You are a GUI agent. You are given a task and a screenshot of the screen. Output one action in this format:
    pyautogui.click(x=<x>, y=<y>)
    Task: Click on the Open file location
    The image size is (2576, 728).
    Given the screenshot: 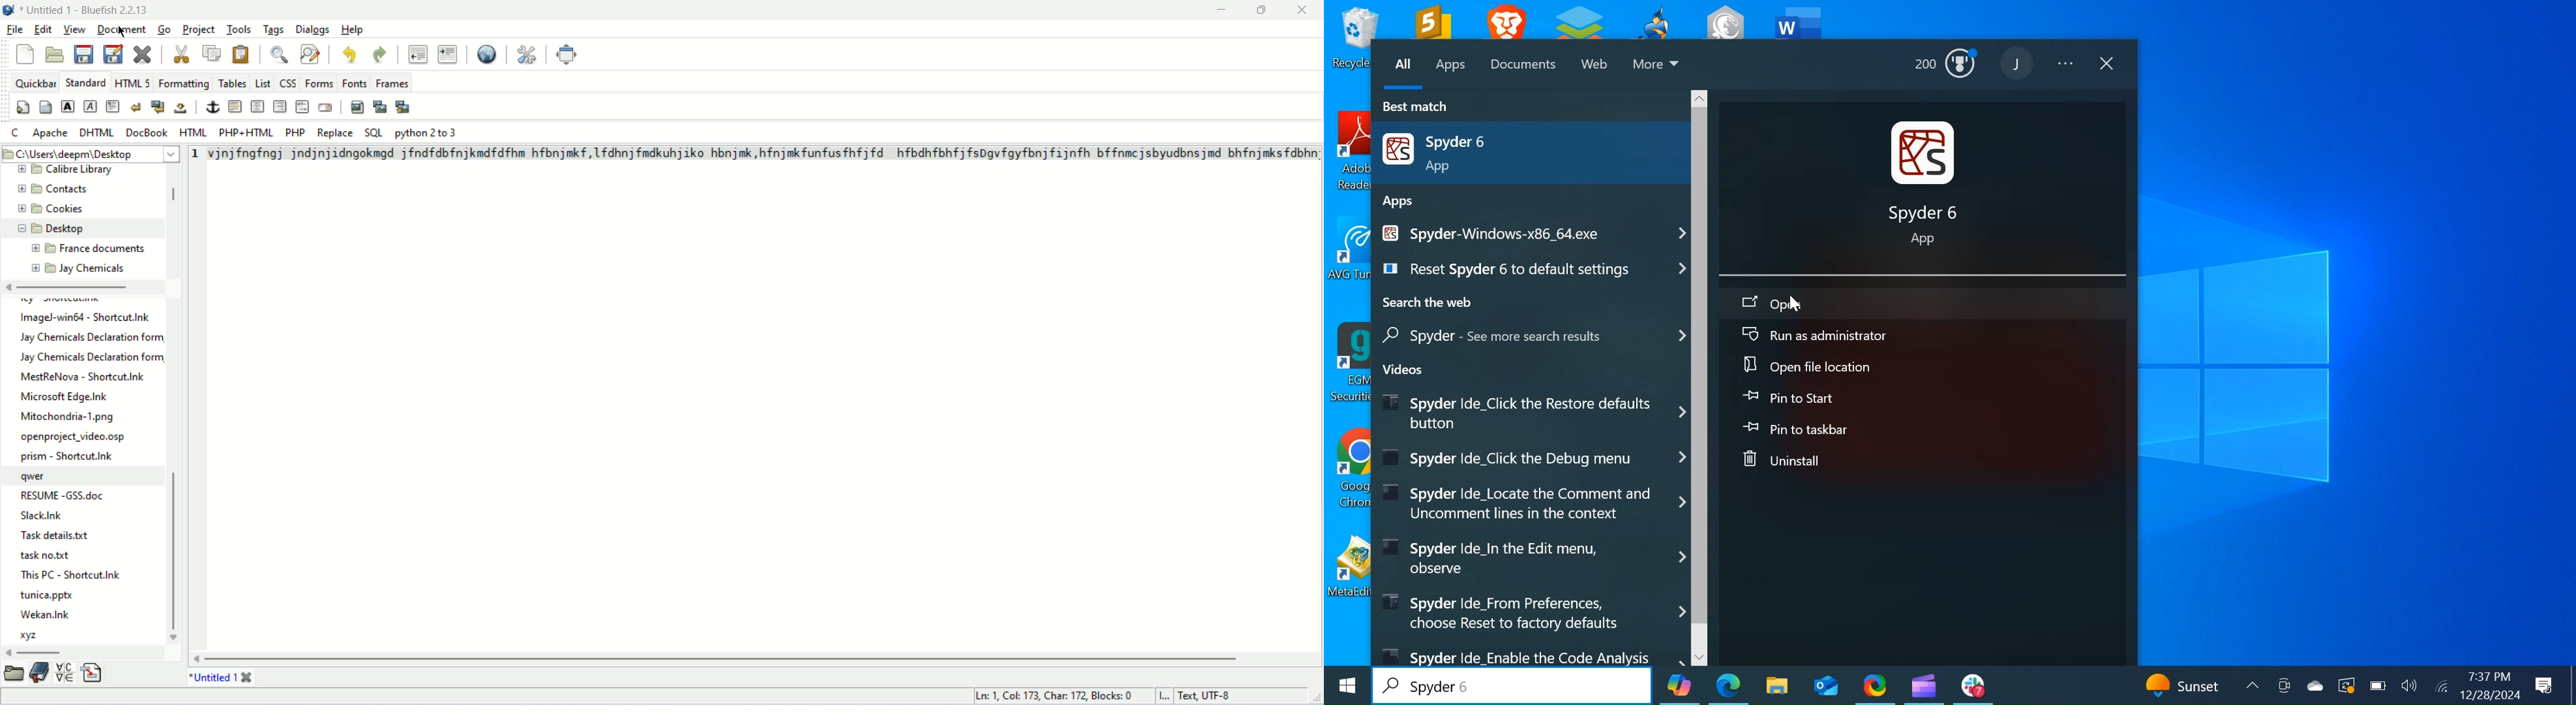 What is the action you would take?
    pyautogui.click(x=1923, y=366)
    